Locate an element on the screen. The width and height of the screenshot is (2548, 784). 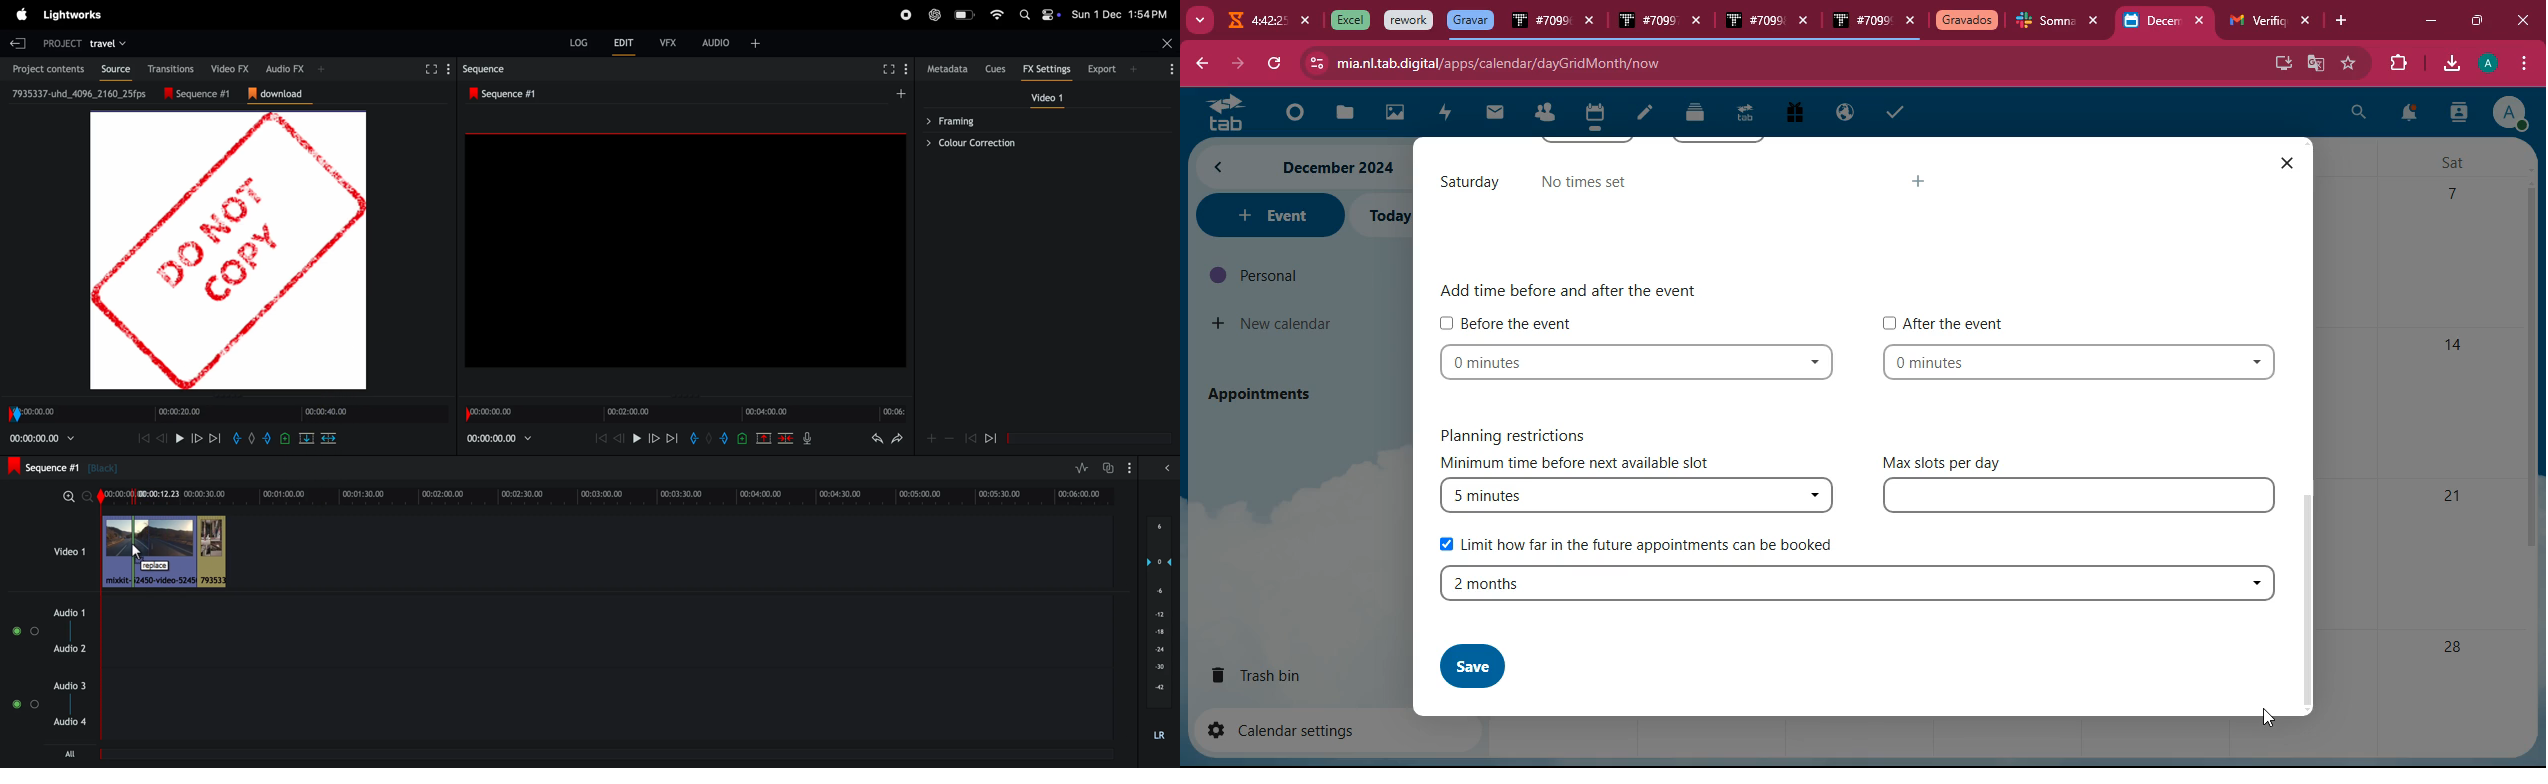
Settings is located at coordinates (449, 69).